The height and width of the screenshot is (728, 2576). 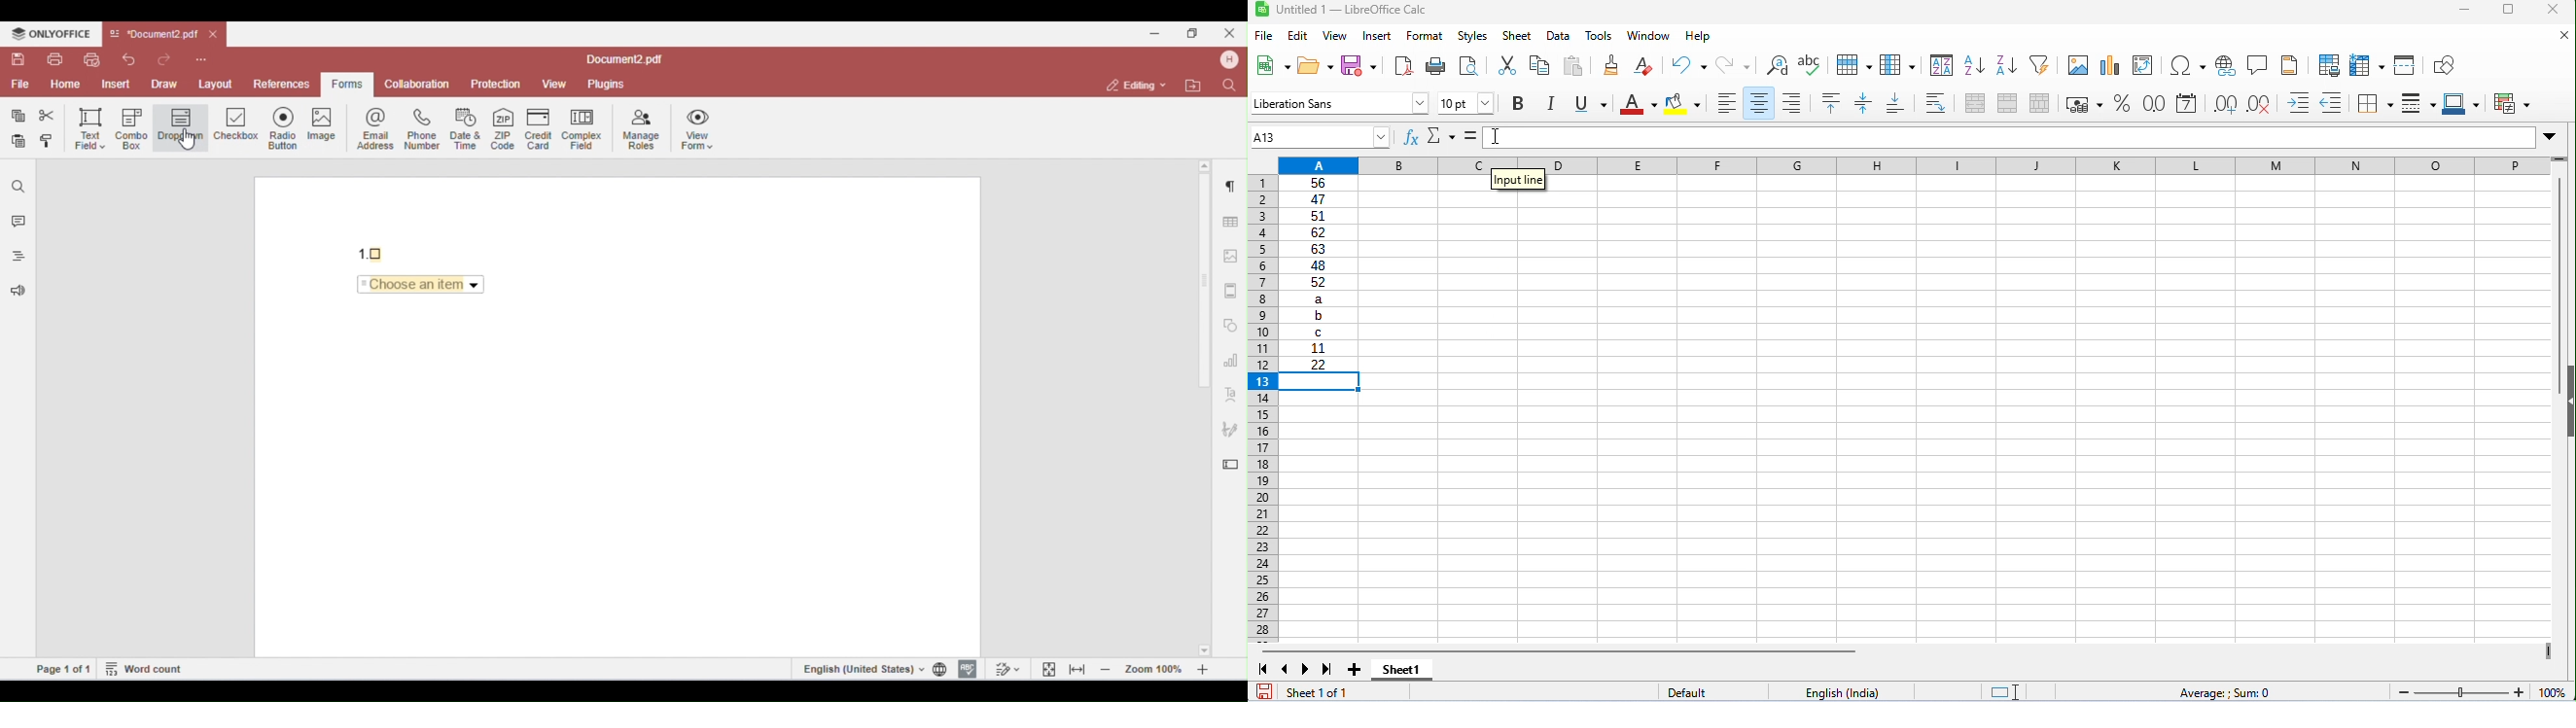 I want to click on format as percent, so click(x=2122, y=103).